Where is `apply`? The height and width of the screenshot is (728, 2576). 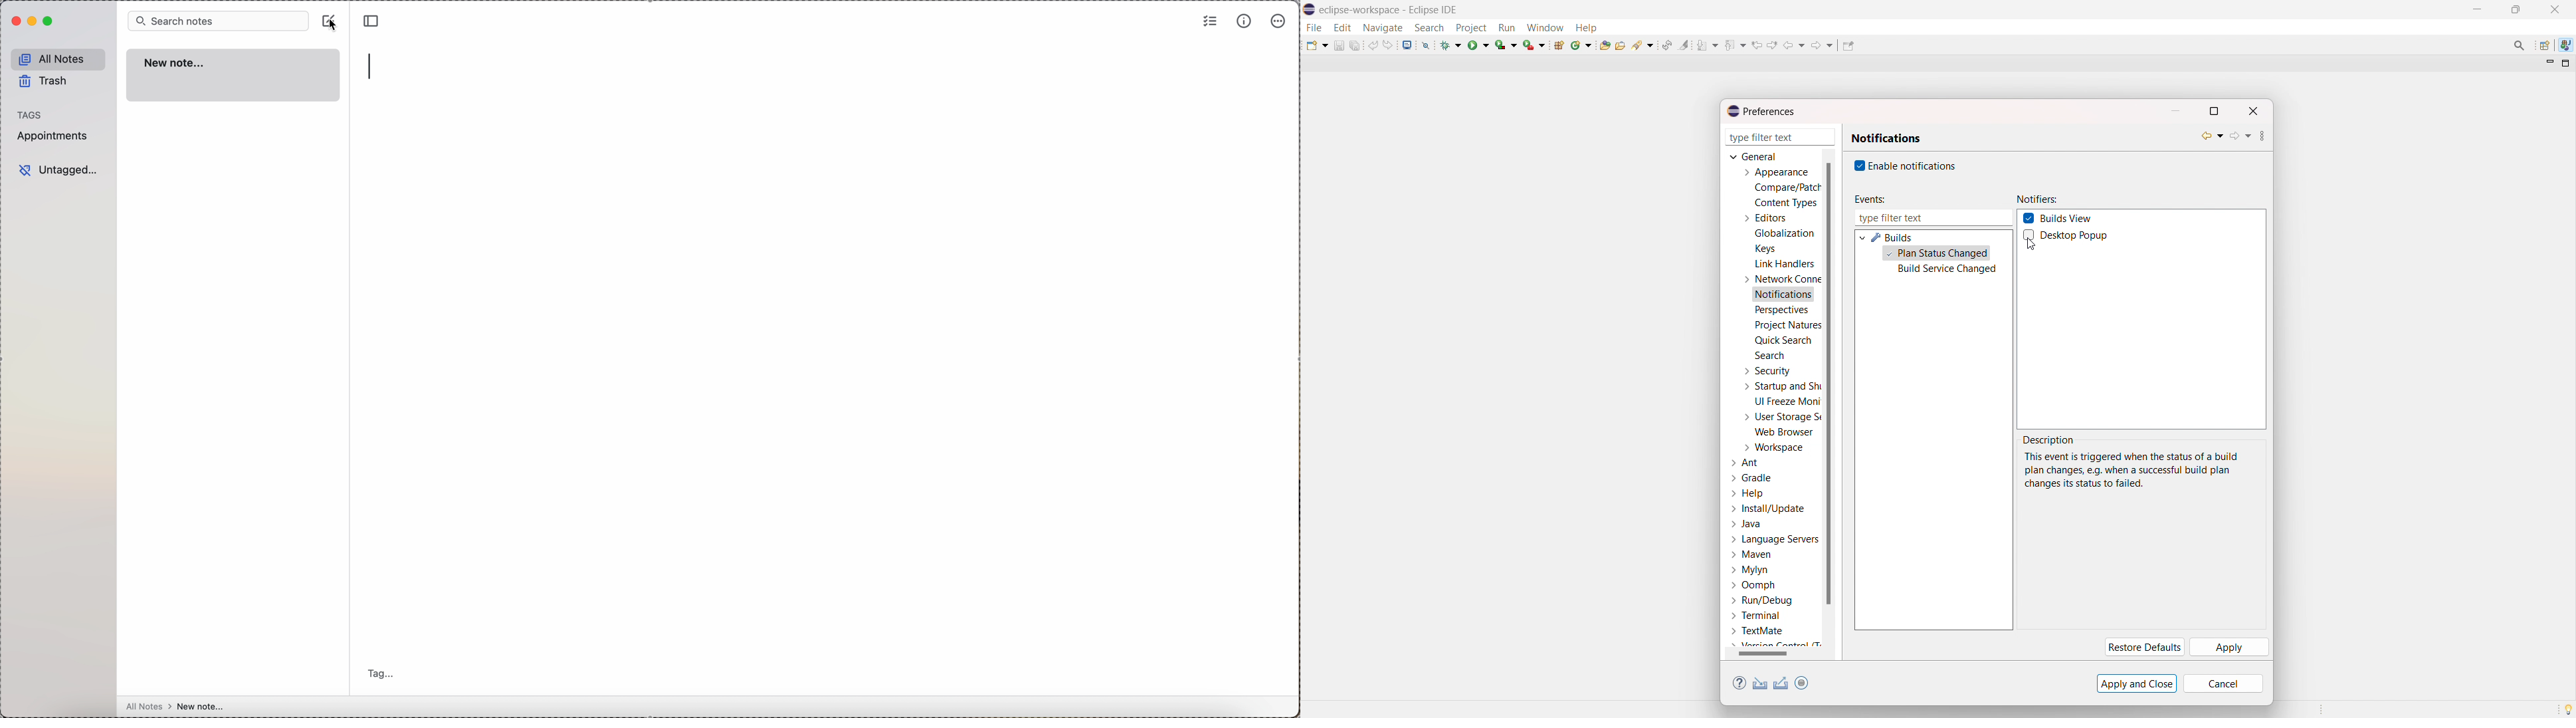 apply is located at coordinates (2229, 648).